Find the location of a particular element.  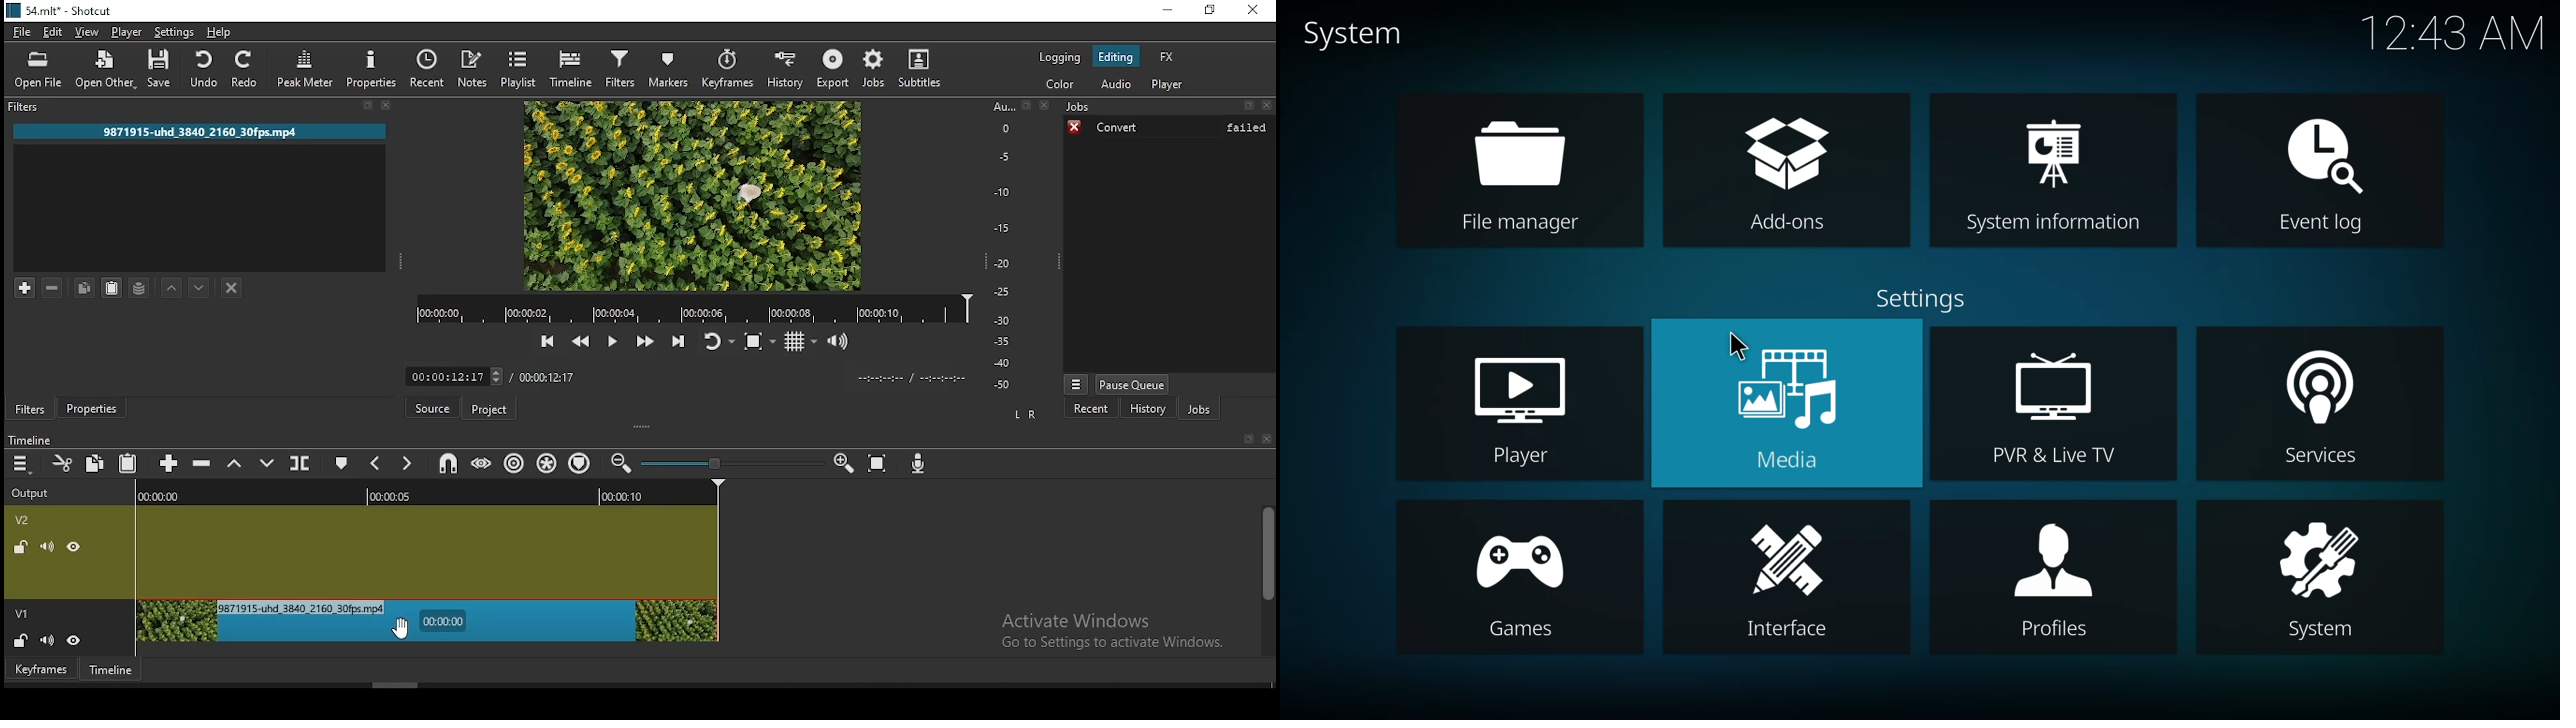

L R is located at coordinates (1025, 416).